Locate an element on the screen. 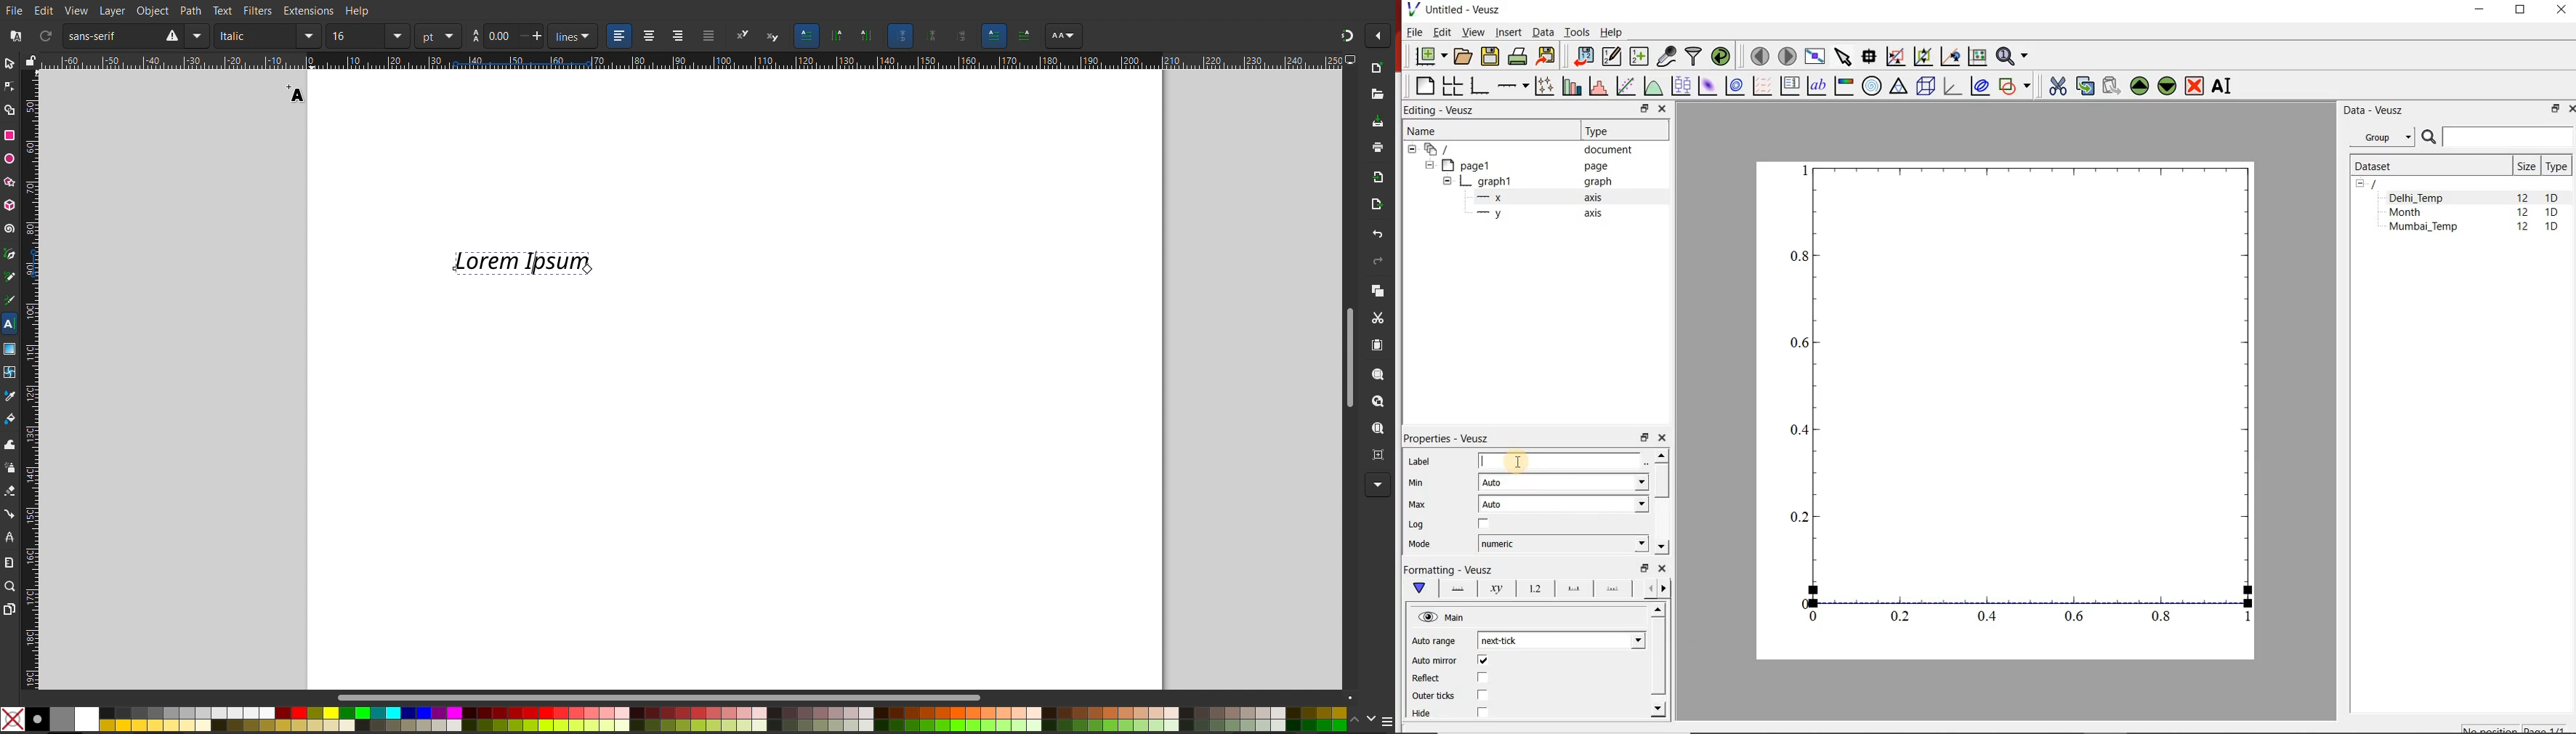 The height and width of the screenshot is (756, 2576). click to recenter graph axes is located at coordinates (1950, 57).